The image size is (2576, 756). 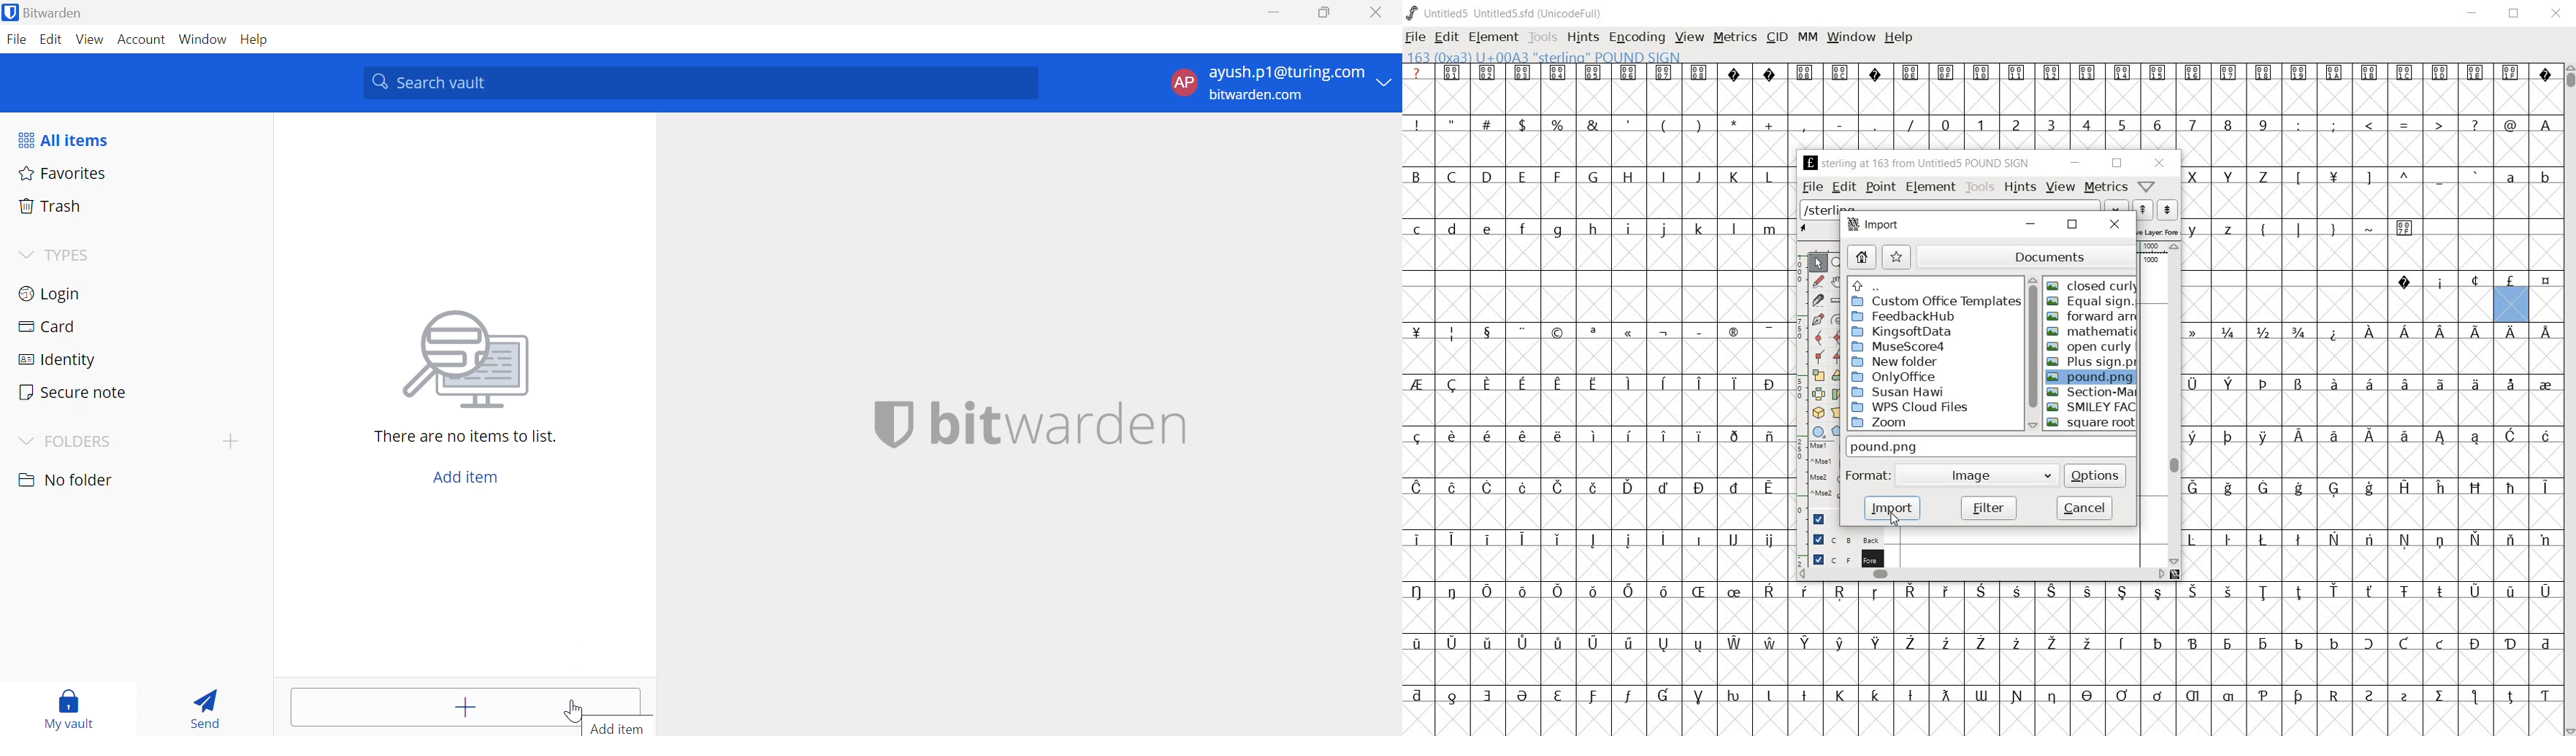 What do you see at coordinates (1521, 331) in the screenshot?
I see `Symbol` at bounding box center [1521, 331].